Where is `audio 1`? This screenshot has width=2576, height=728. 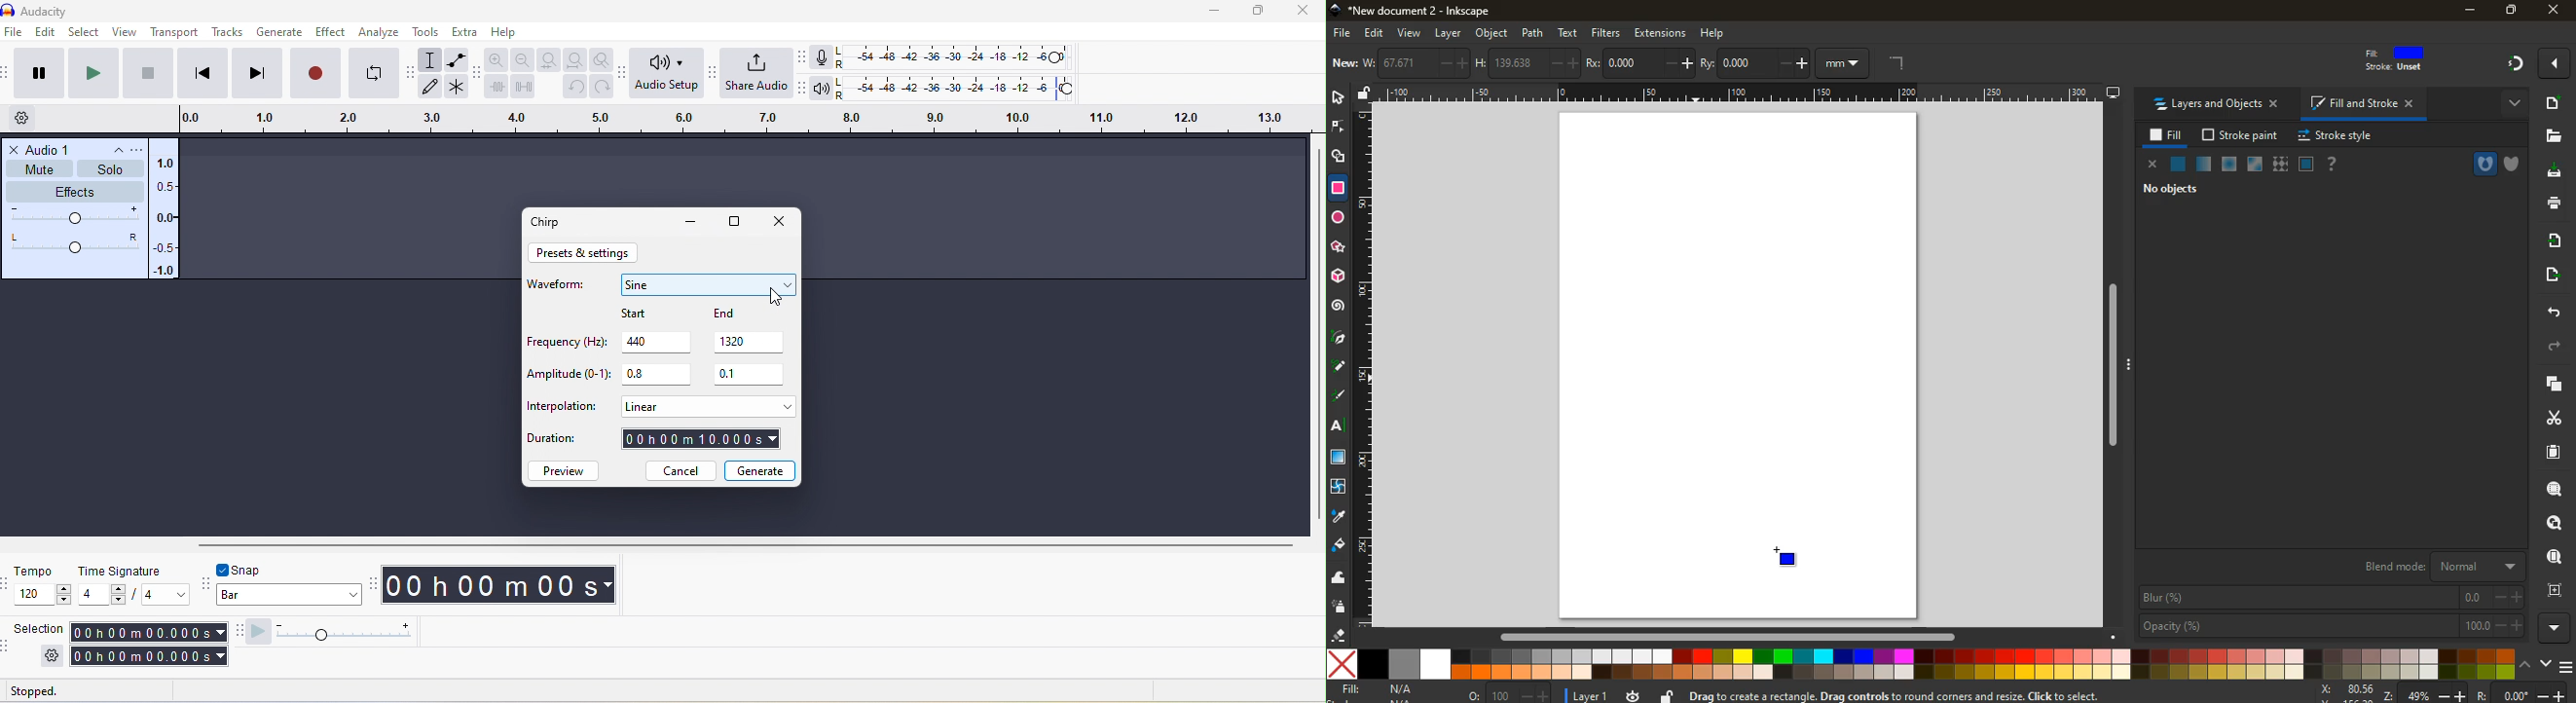
audio 1 is located at coordinates (51, 148).